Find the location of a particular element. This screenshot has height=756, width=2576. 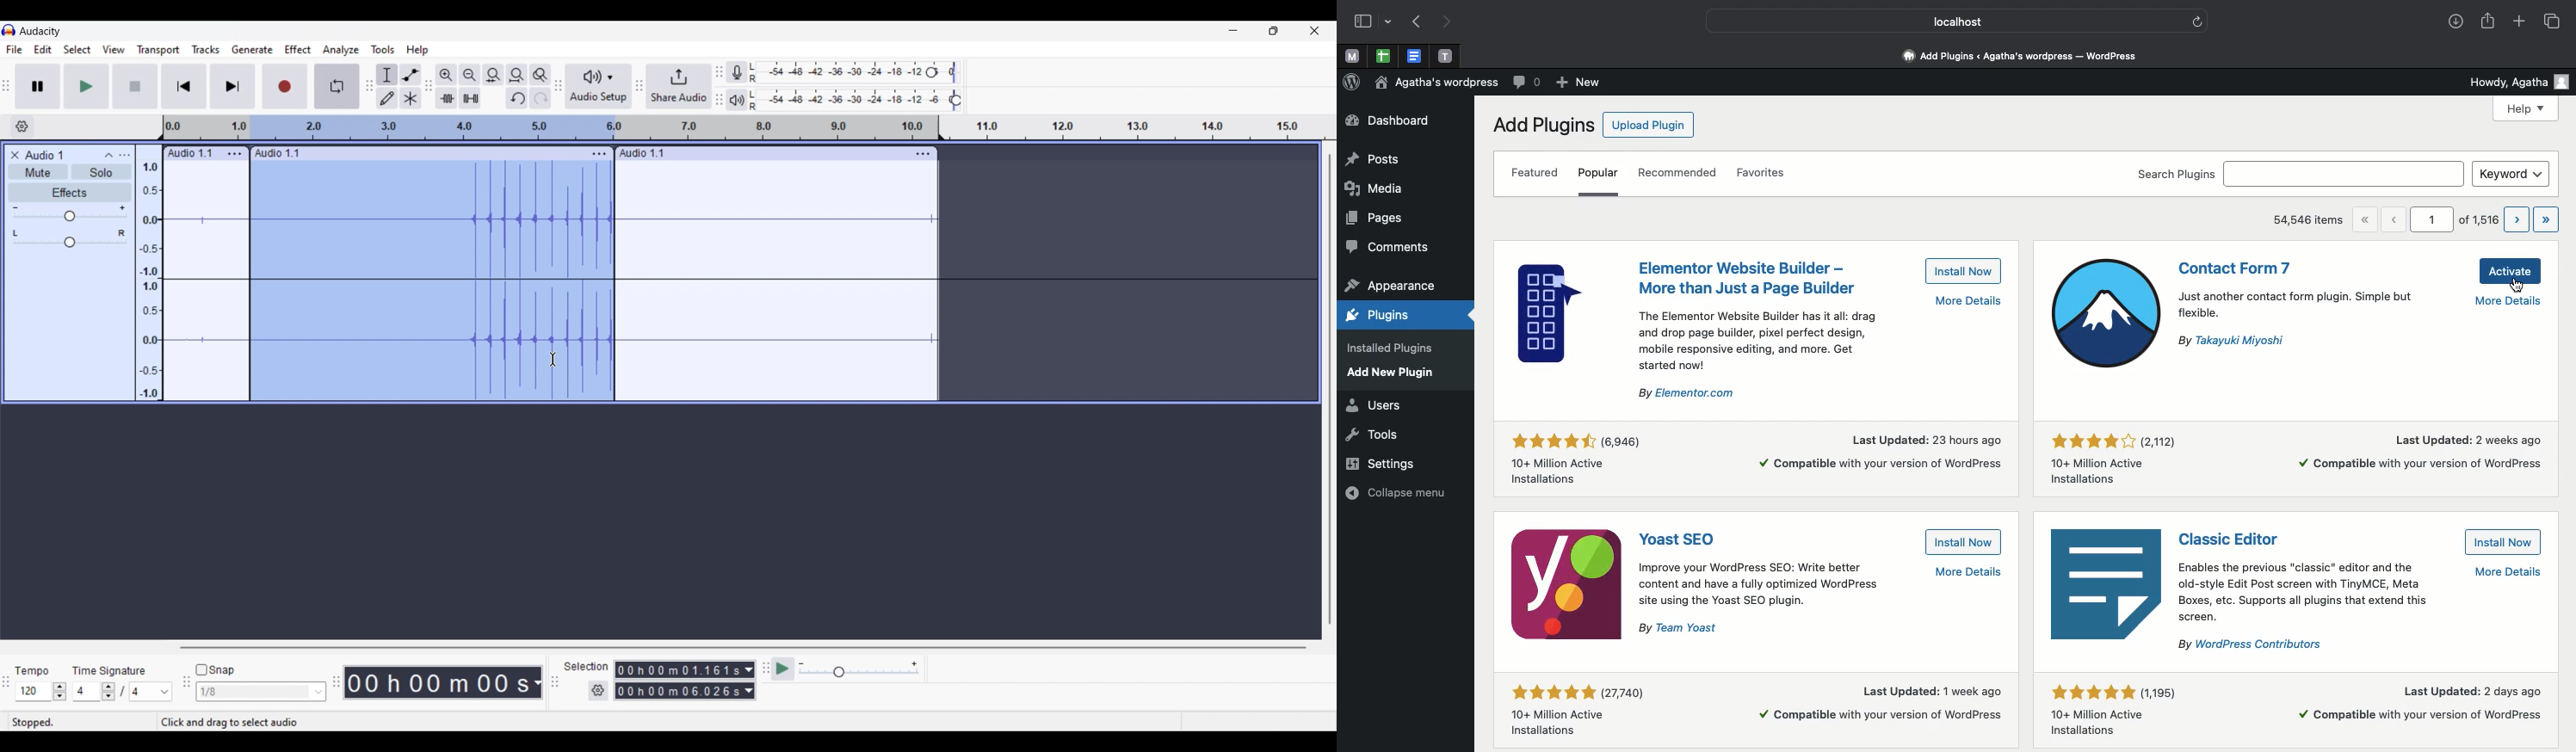

Next page is located at coordinates (2517, 219).